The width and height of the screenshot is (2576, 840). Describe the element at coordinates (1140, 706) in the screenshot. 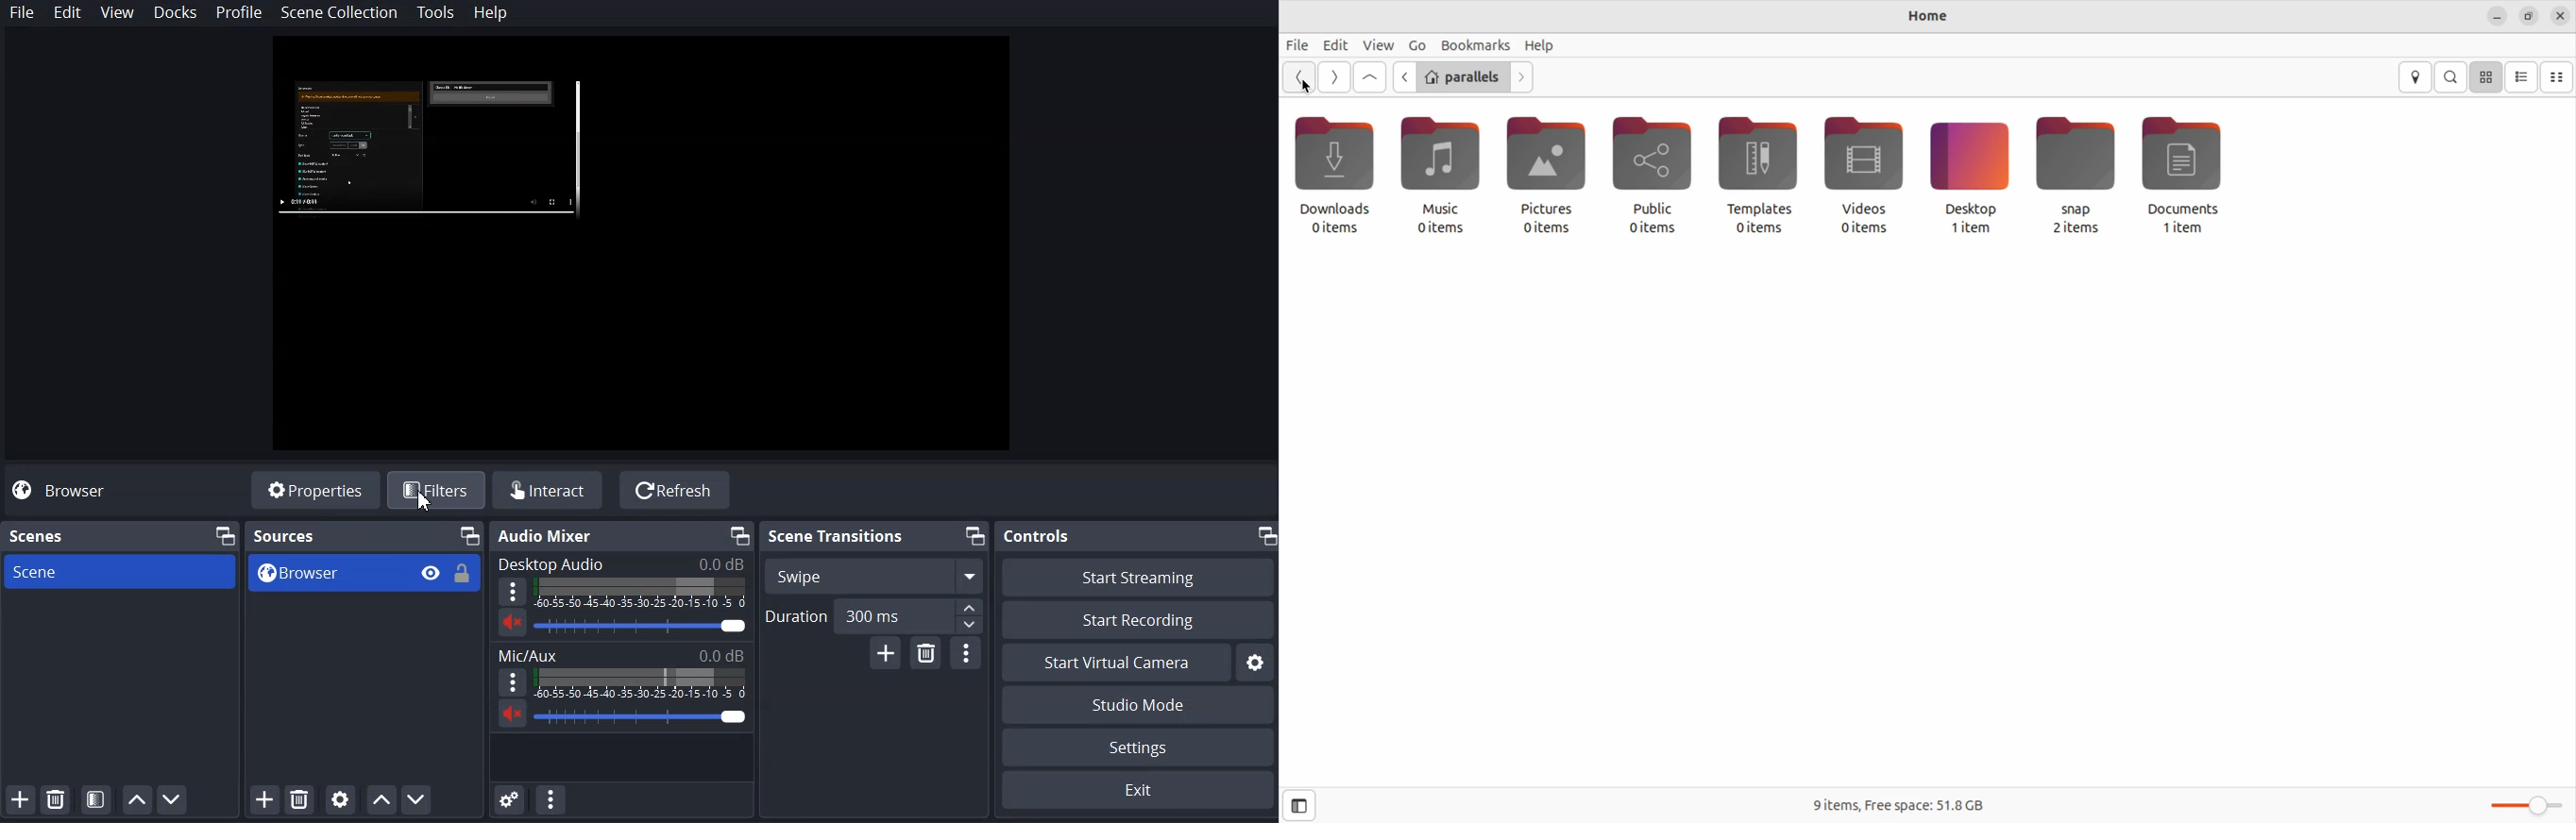

I see `Studio Mode` at that location.